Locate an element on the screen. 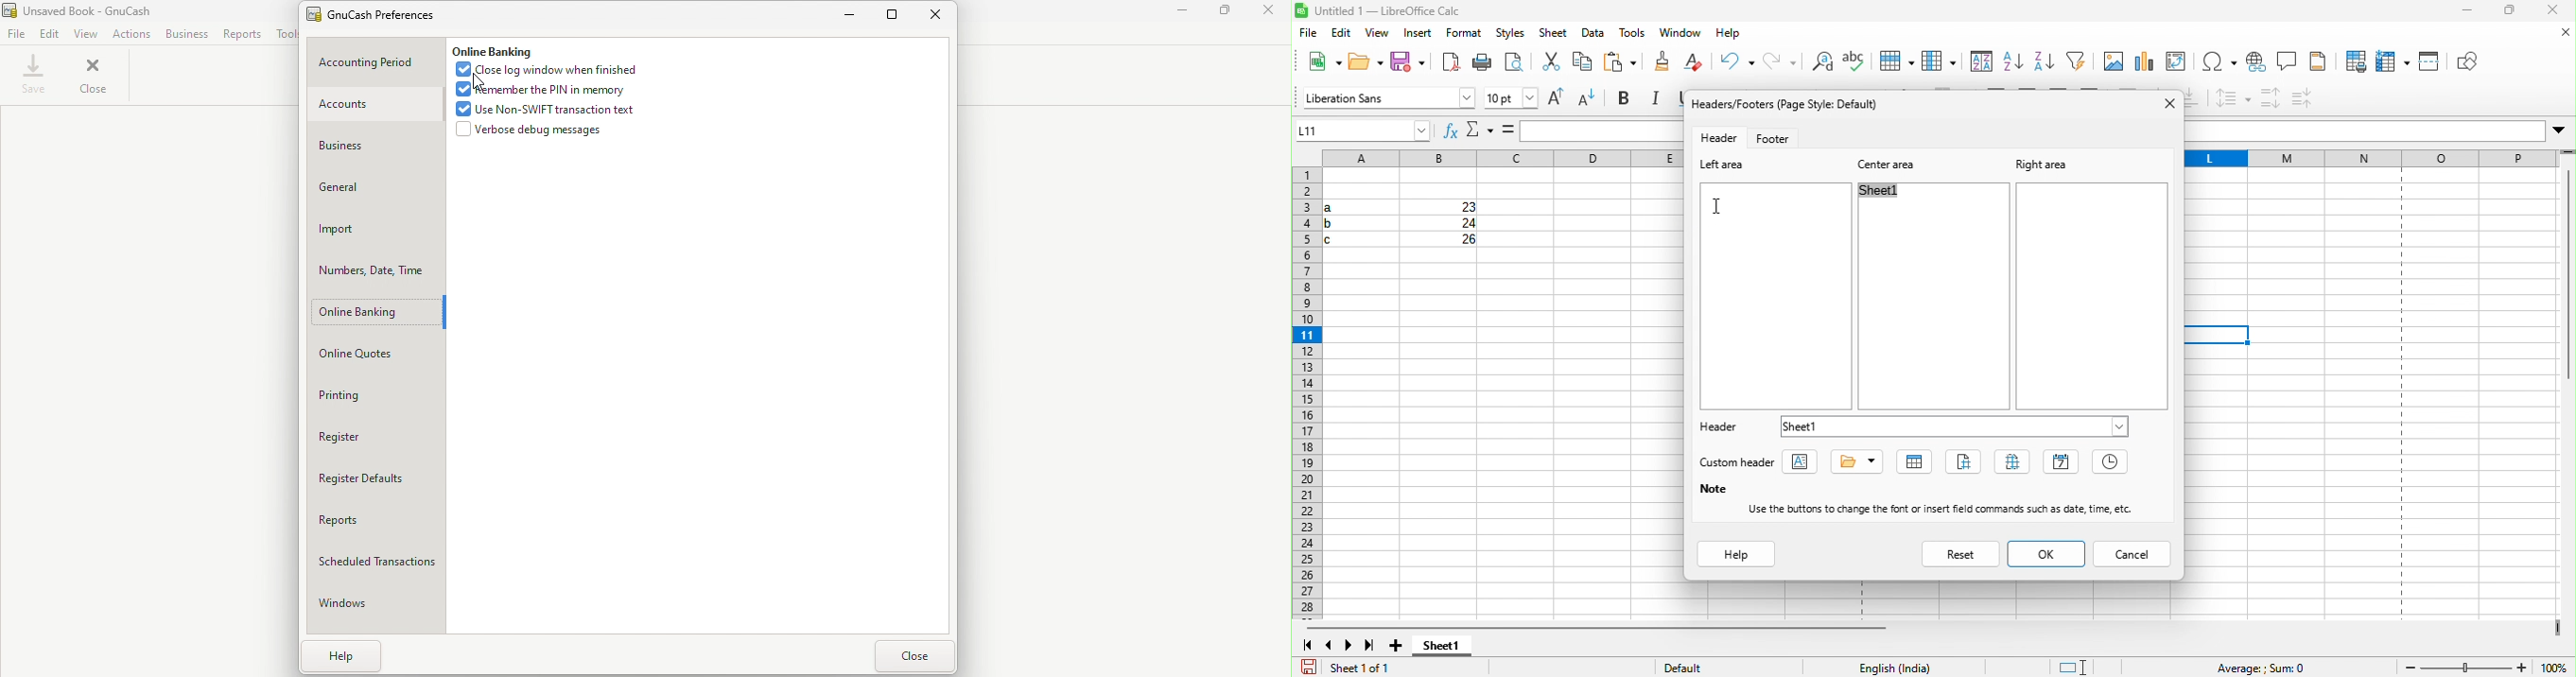 This screenshot has width=2576, height=700. maximize is located at coordinates (2511, 12).